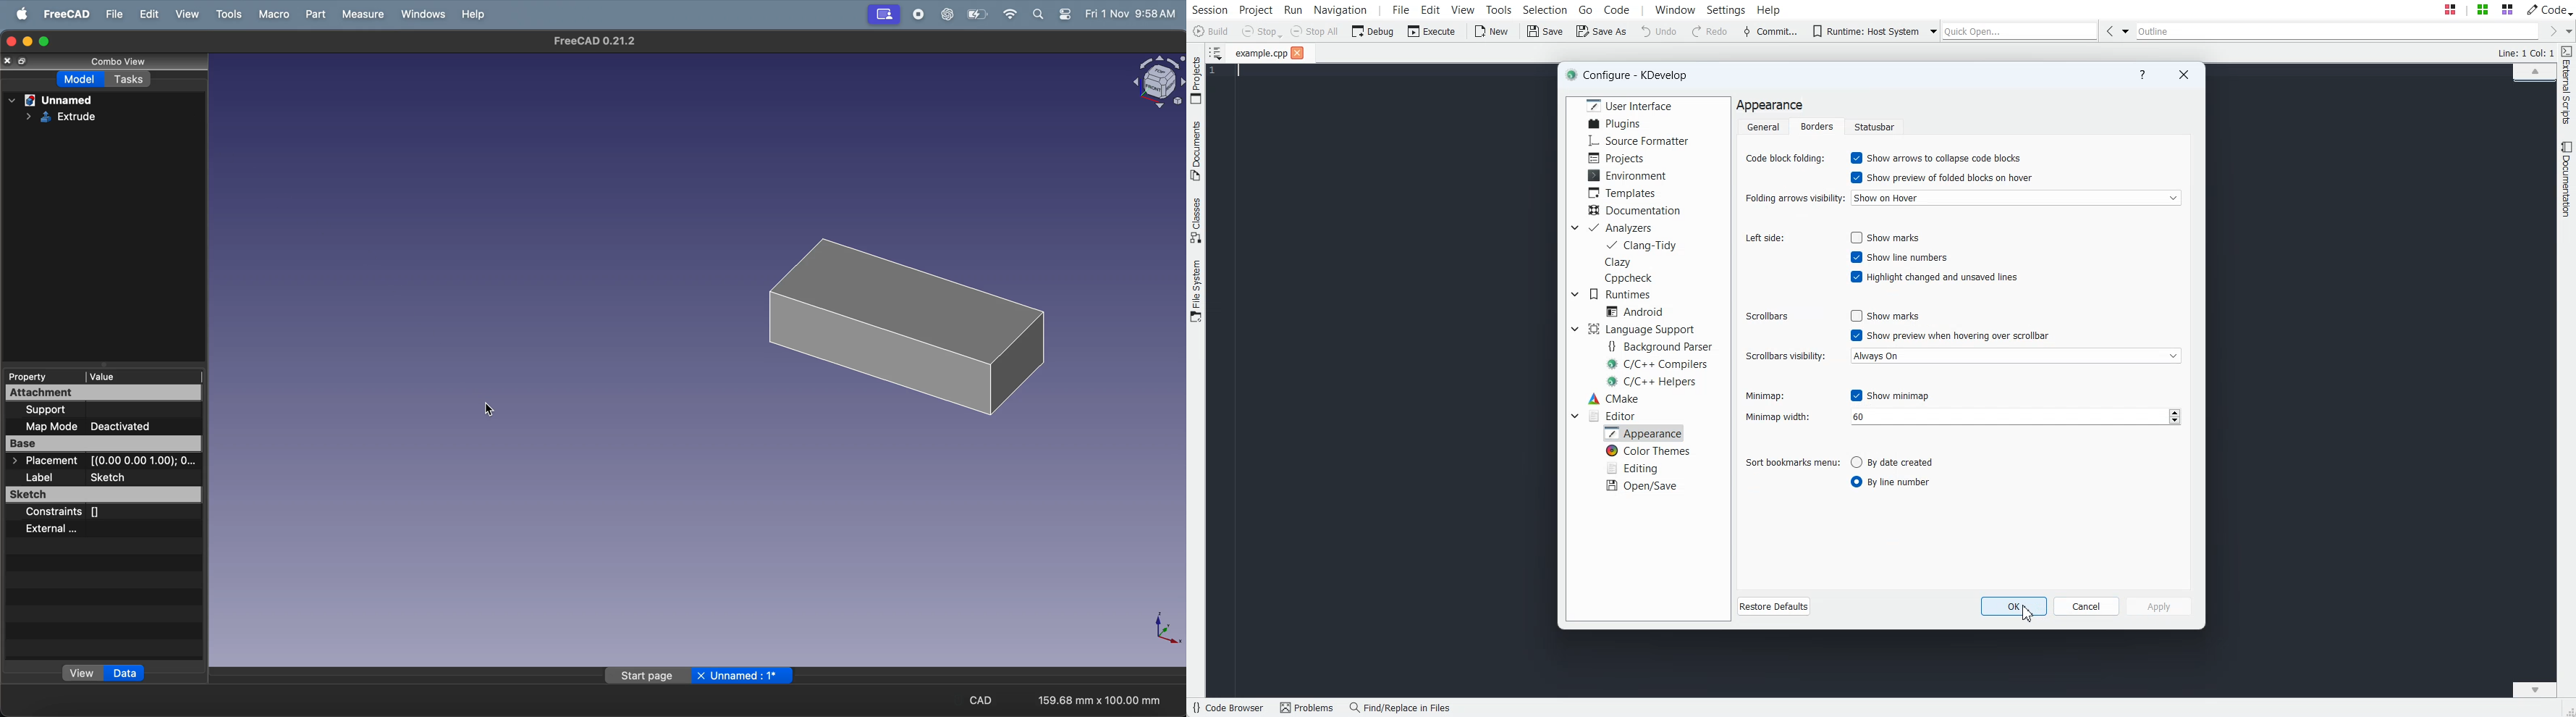 The height and width of the screenshot is (728, 2576). Describe the element at coordinates (496, 411) in the screenshot. I see `cursor` at that location.